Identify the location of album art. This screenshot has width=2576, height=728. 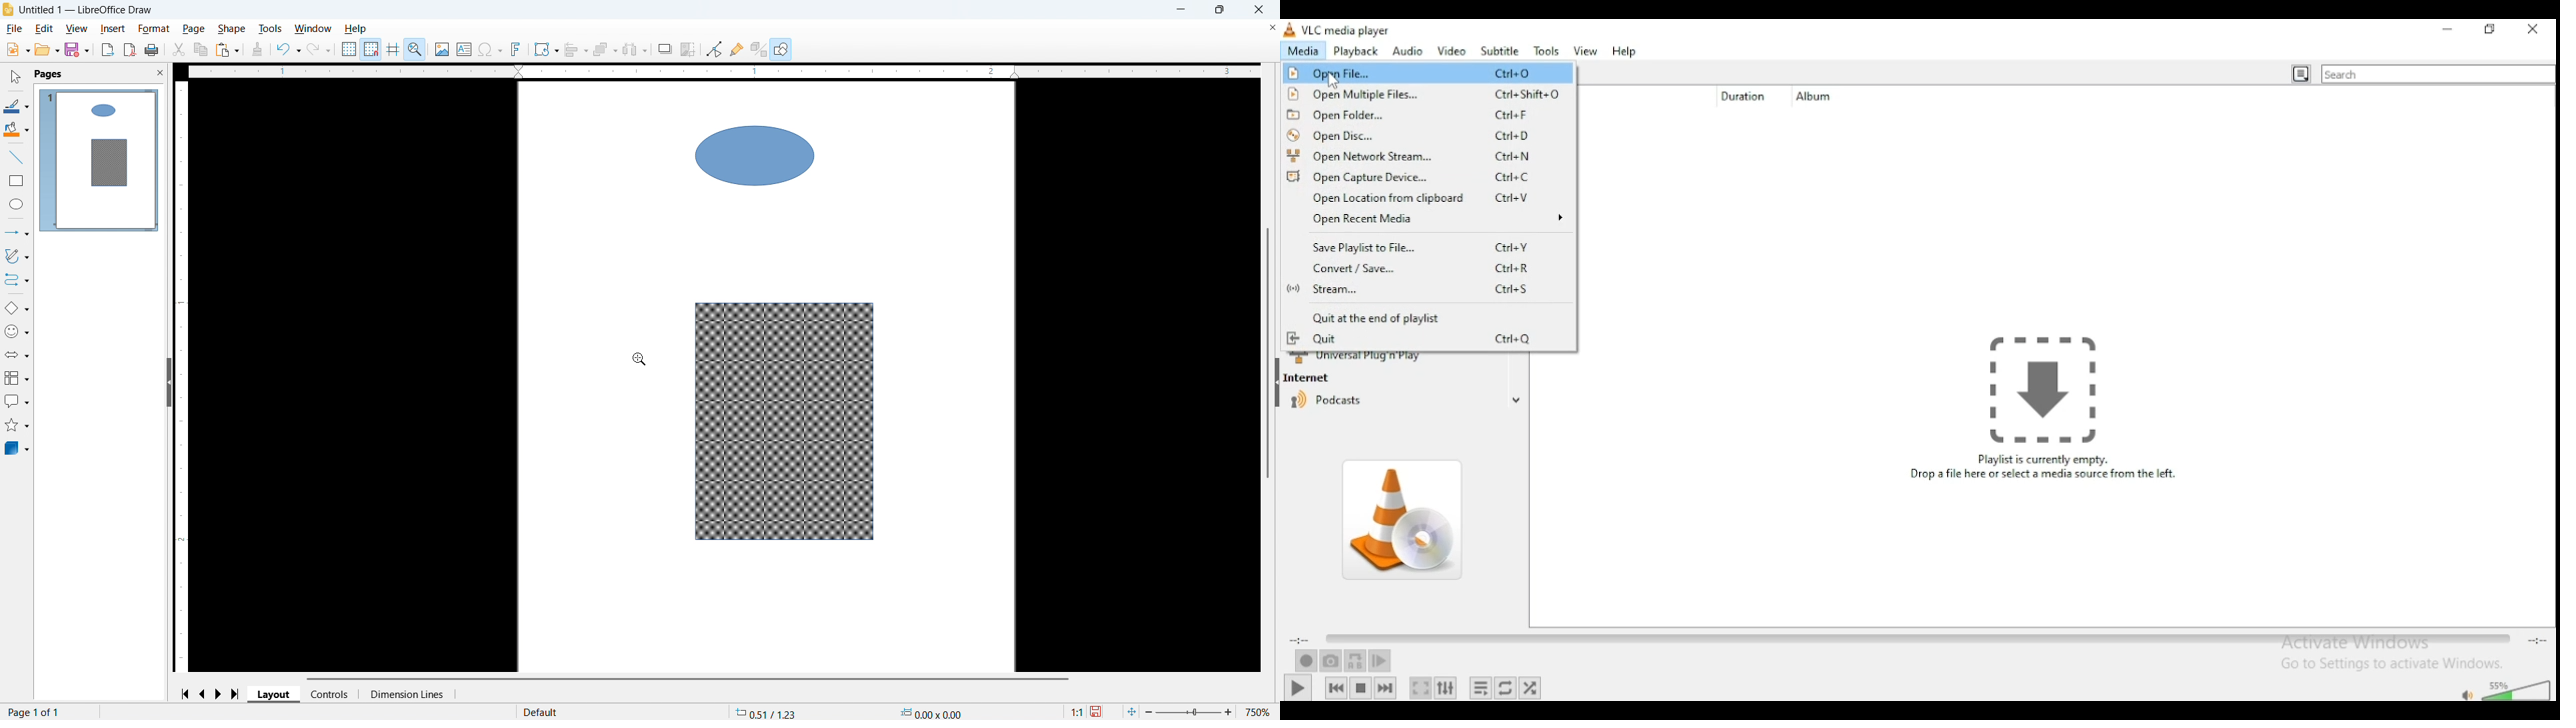
(1399, 520).